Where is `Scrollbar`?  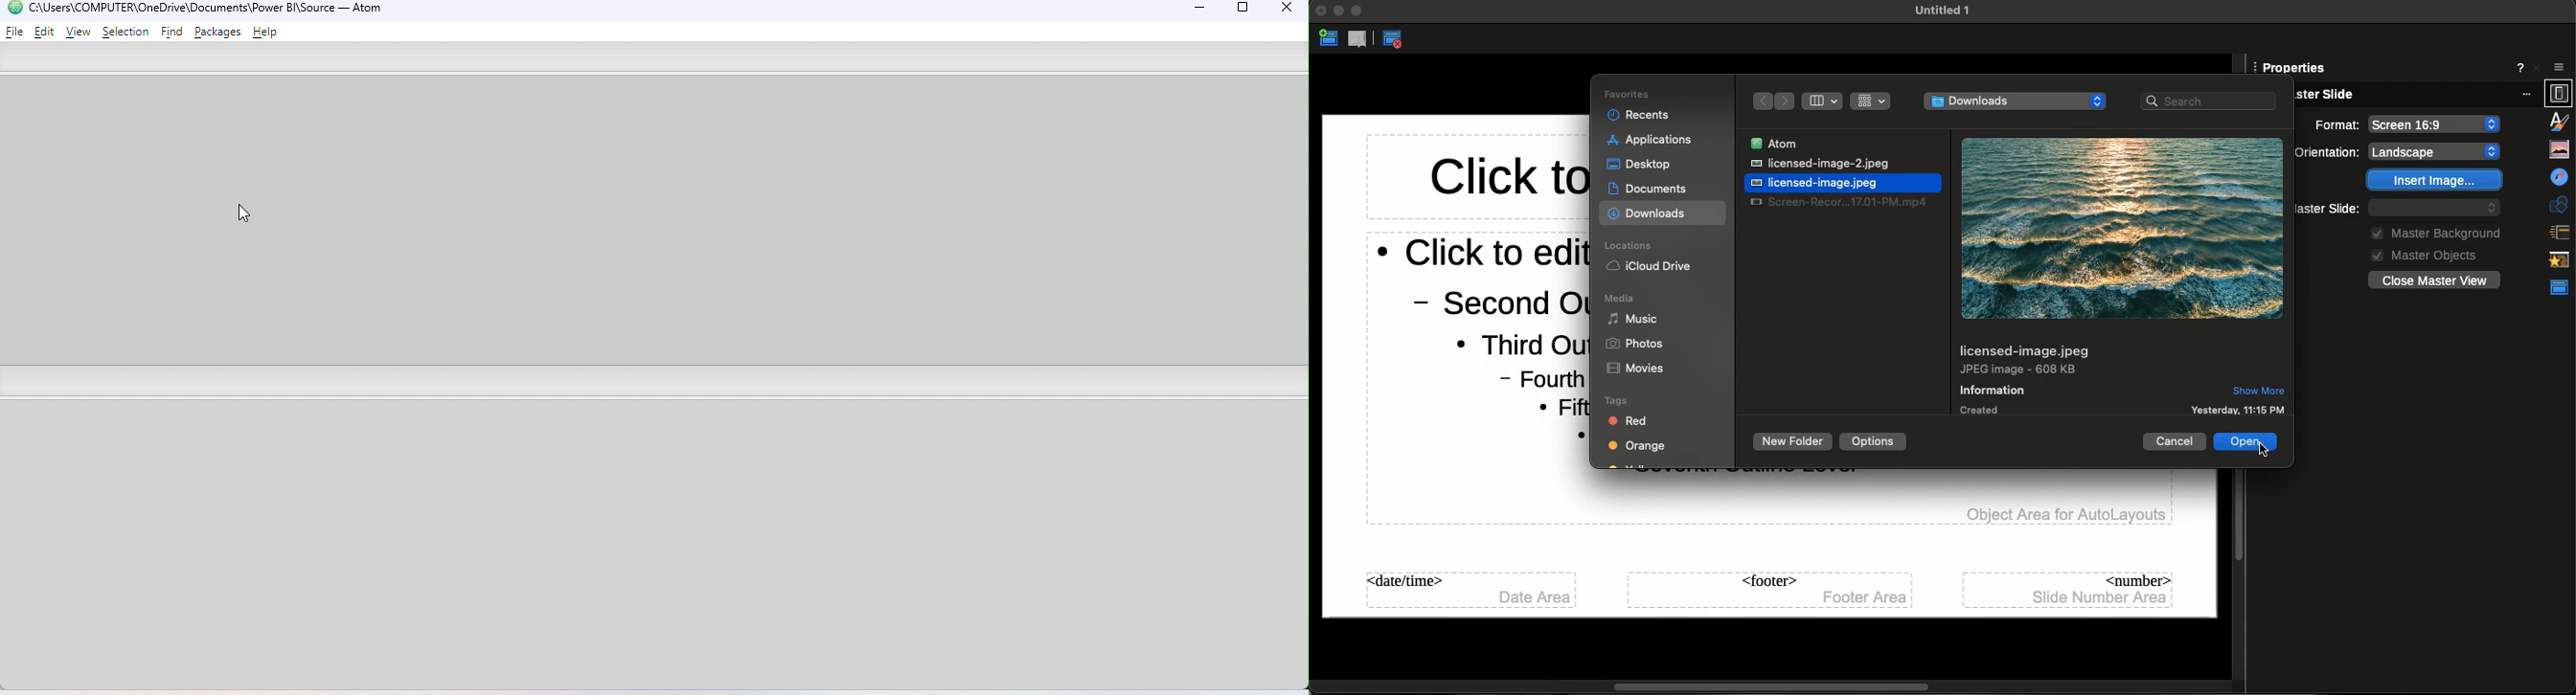 Scrollbar is located at coordinates (1779, 685).